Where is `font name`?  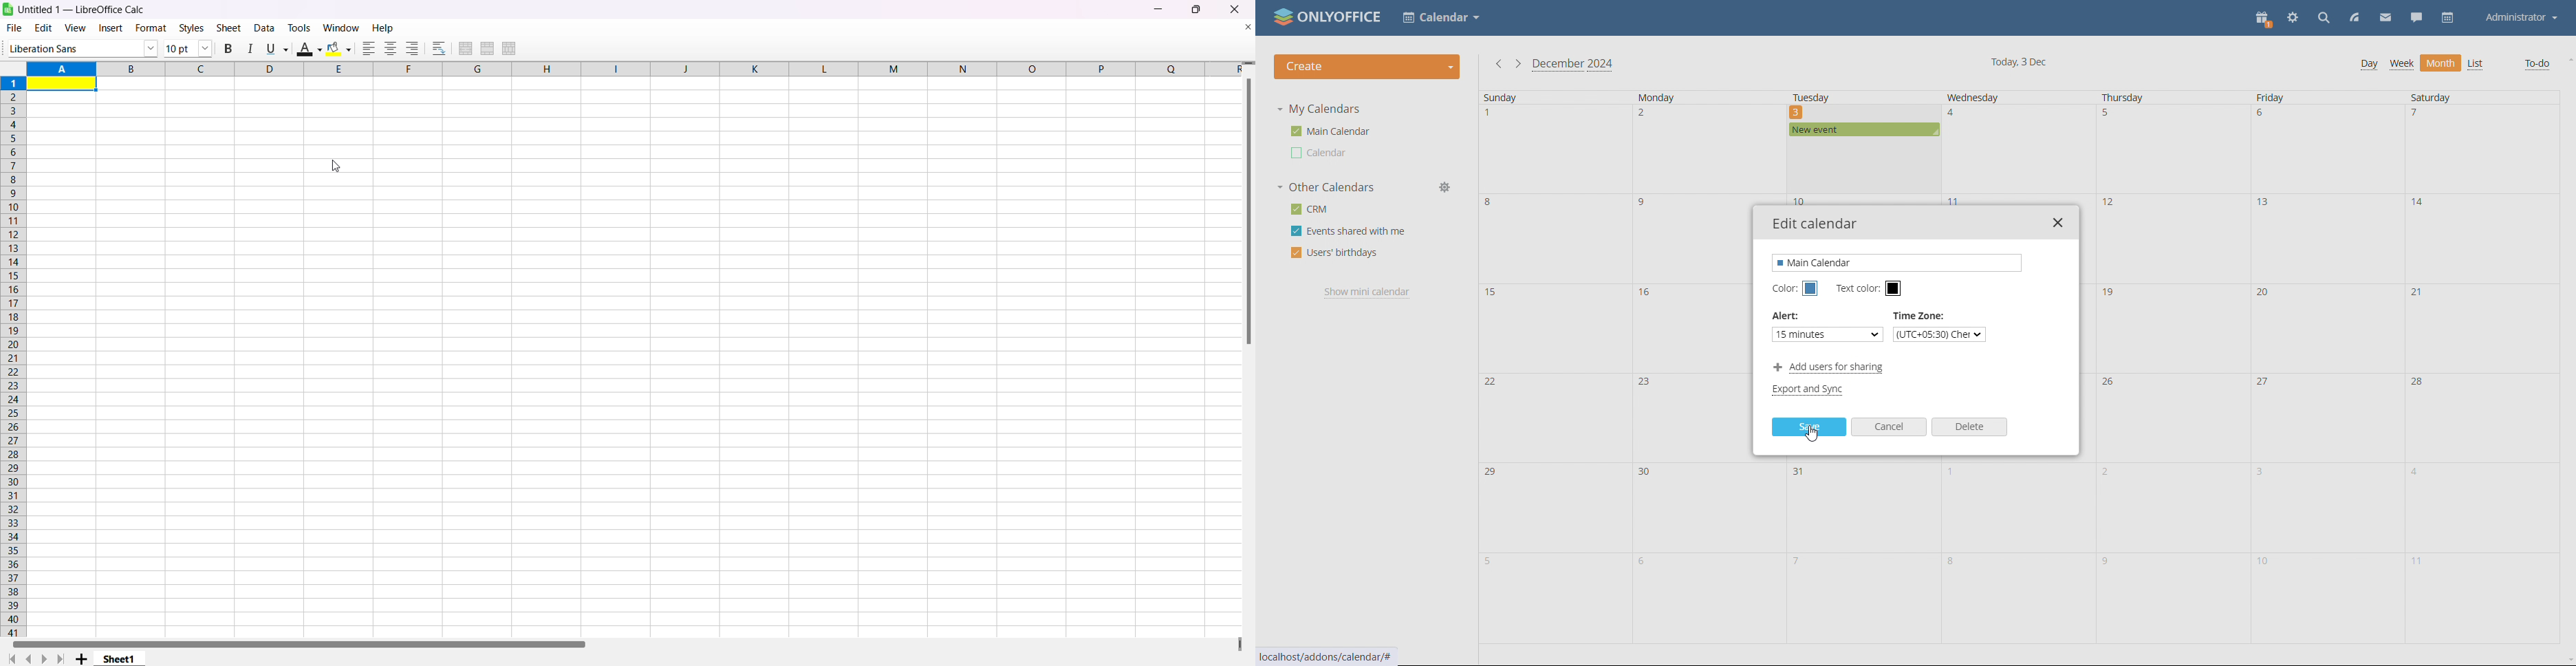
font name is located at coordinates (81, 47).